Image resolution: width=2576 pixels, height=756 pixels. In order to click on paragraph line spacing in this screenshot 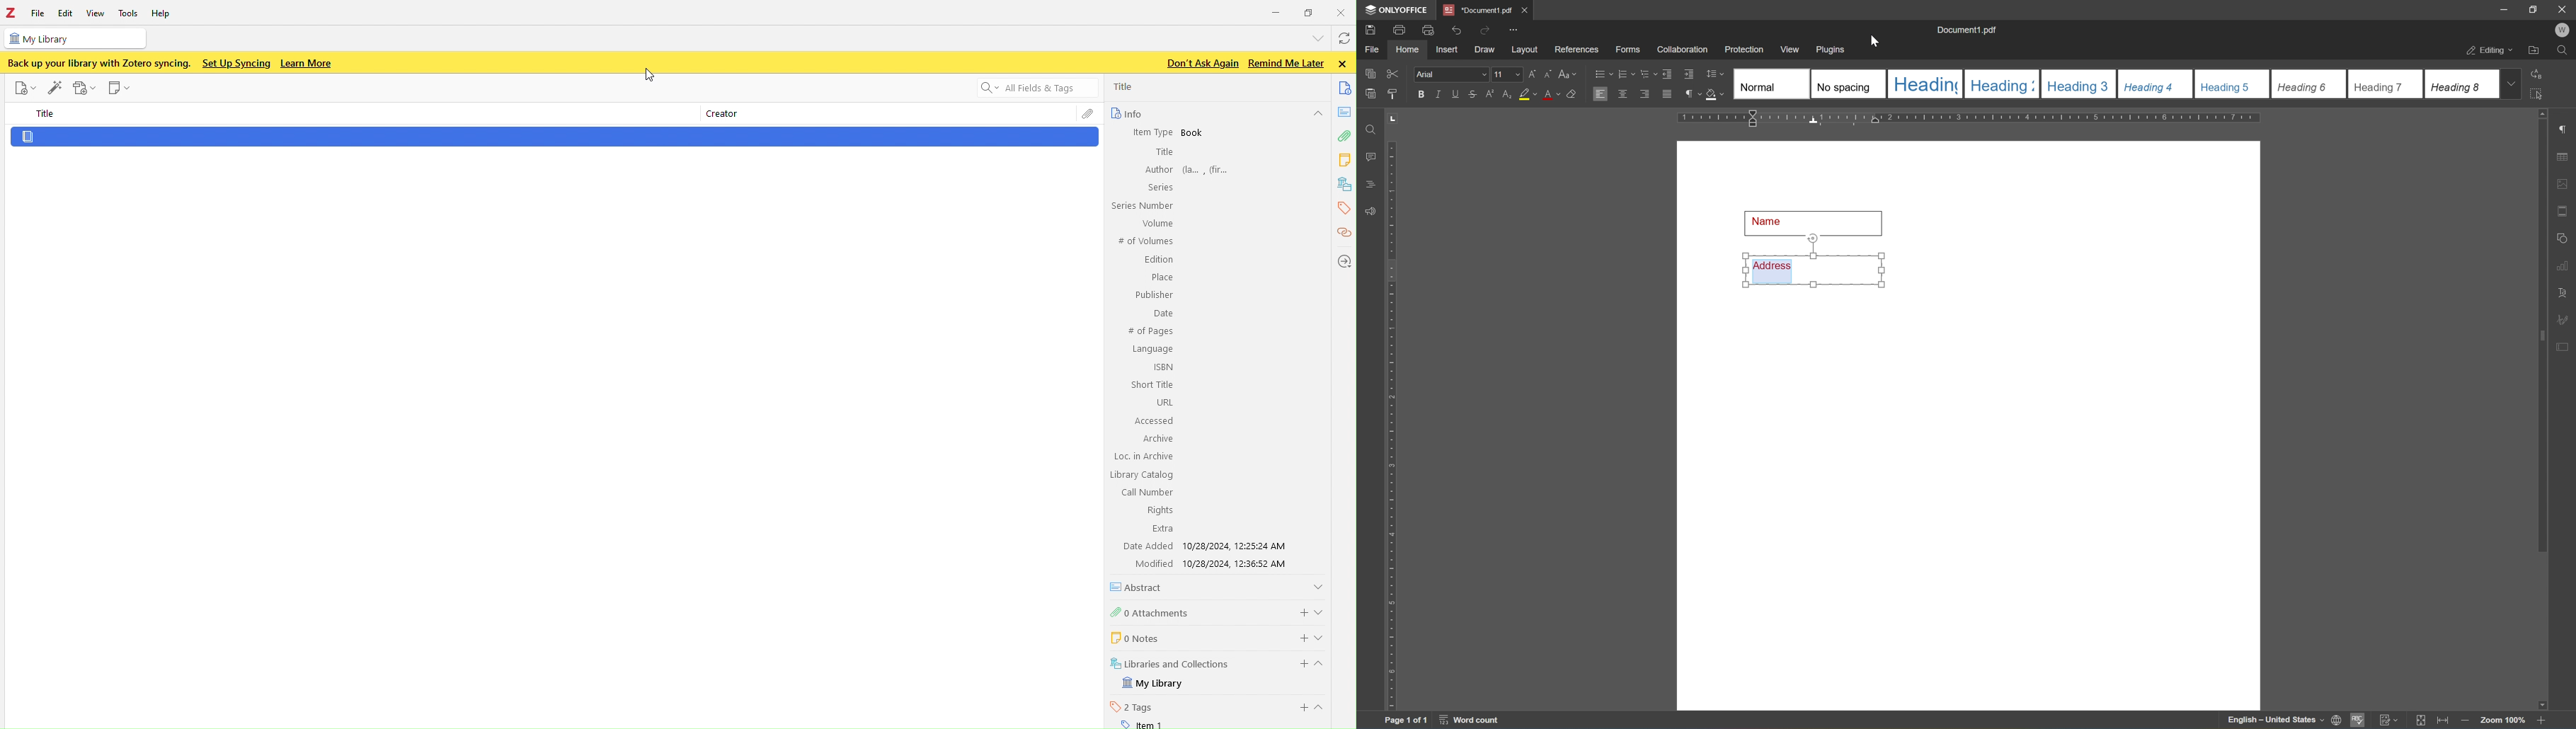, I will do `click(1717, 74)`.